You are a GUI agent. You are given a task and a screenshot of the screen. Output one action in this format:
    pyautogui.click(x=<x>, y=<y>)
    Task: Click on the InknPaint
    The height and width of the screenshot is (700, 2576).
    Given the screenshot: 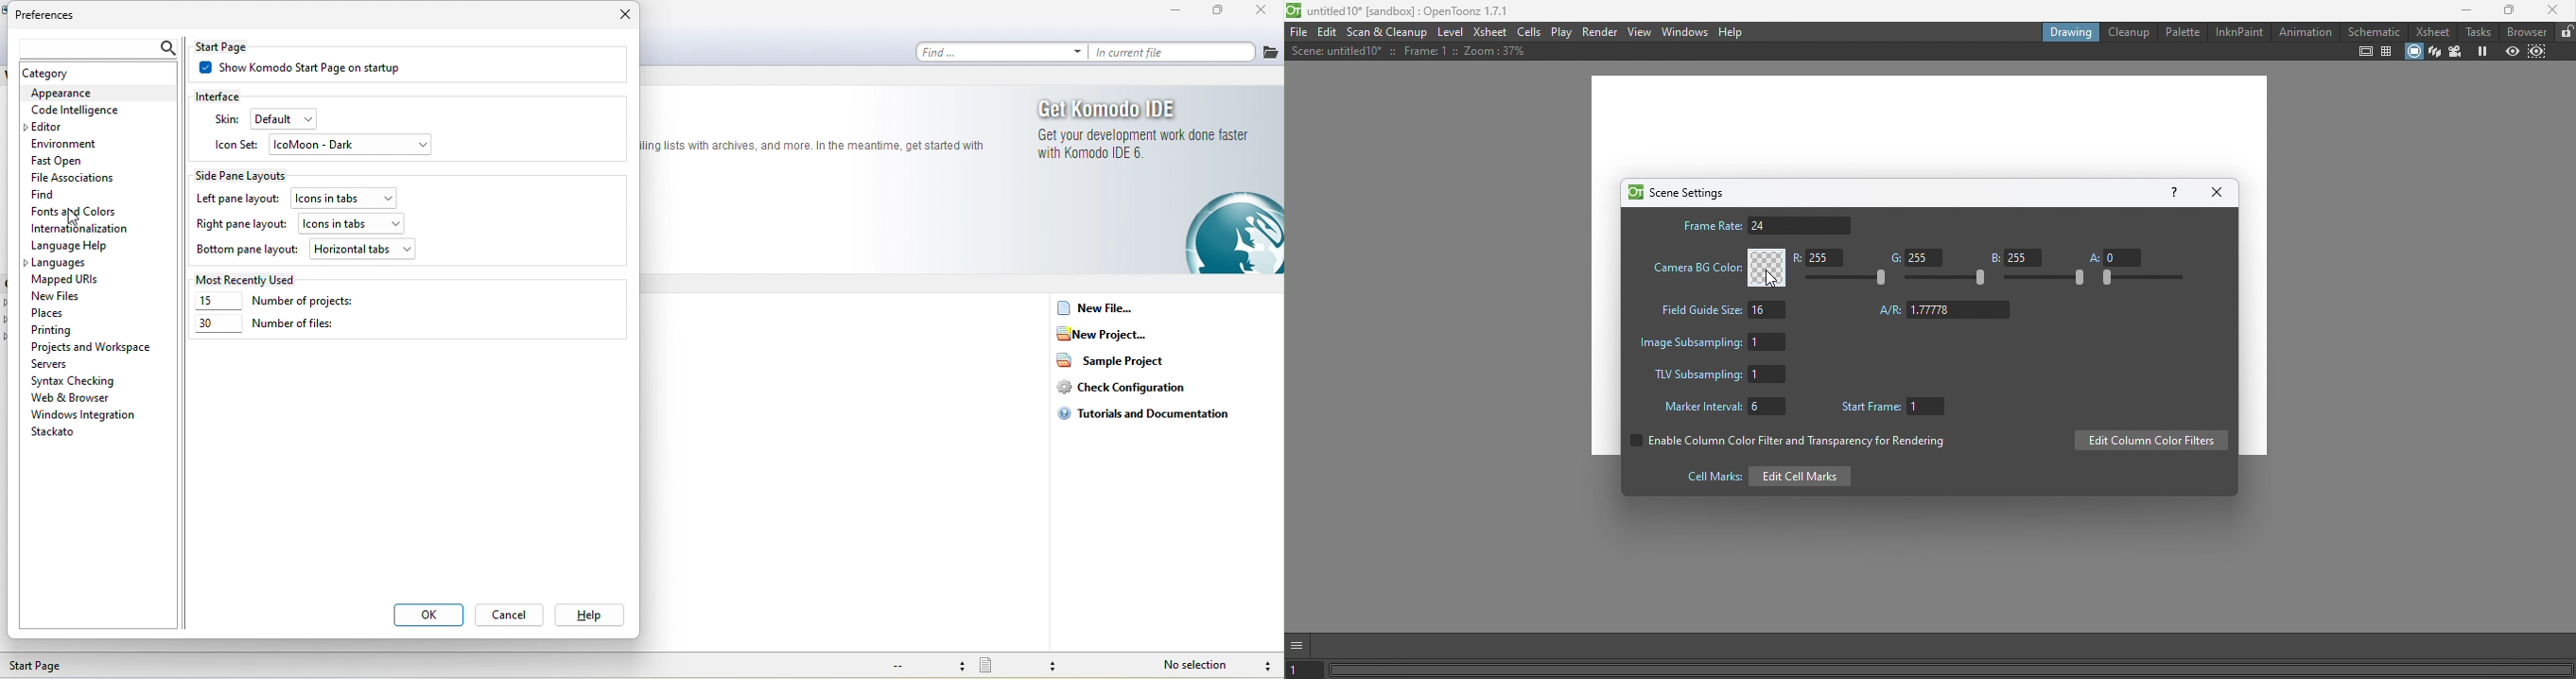 What is the action you would take?
    pyautogui.click(x=2238, y=30)
    